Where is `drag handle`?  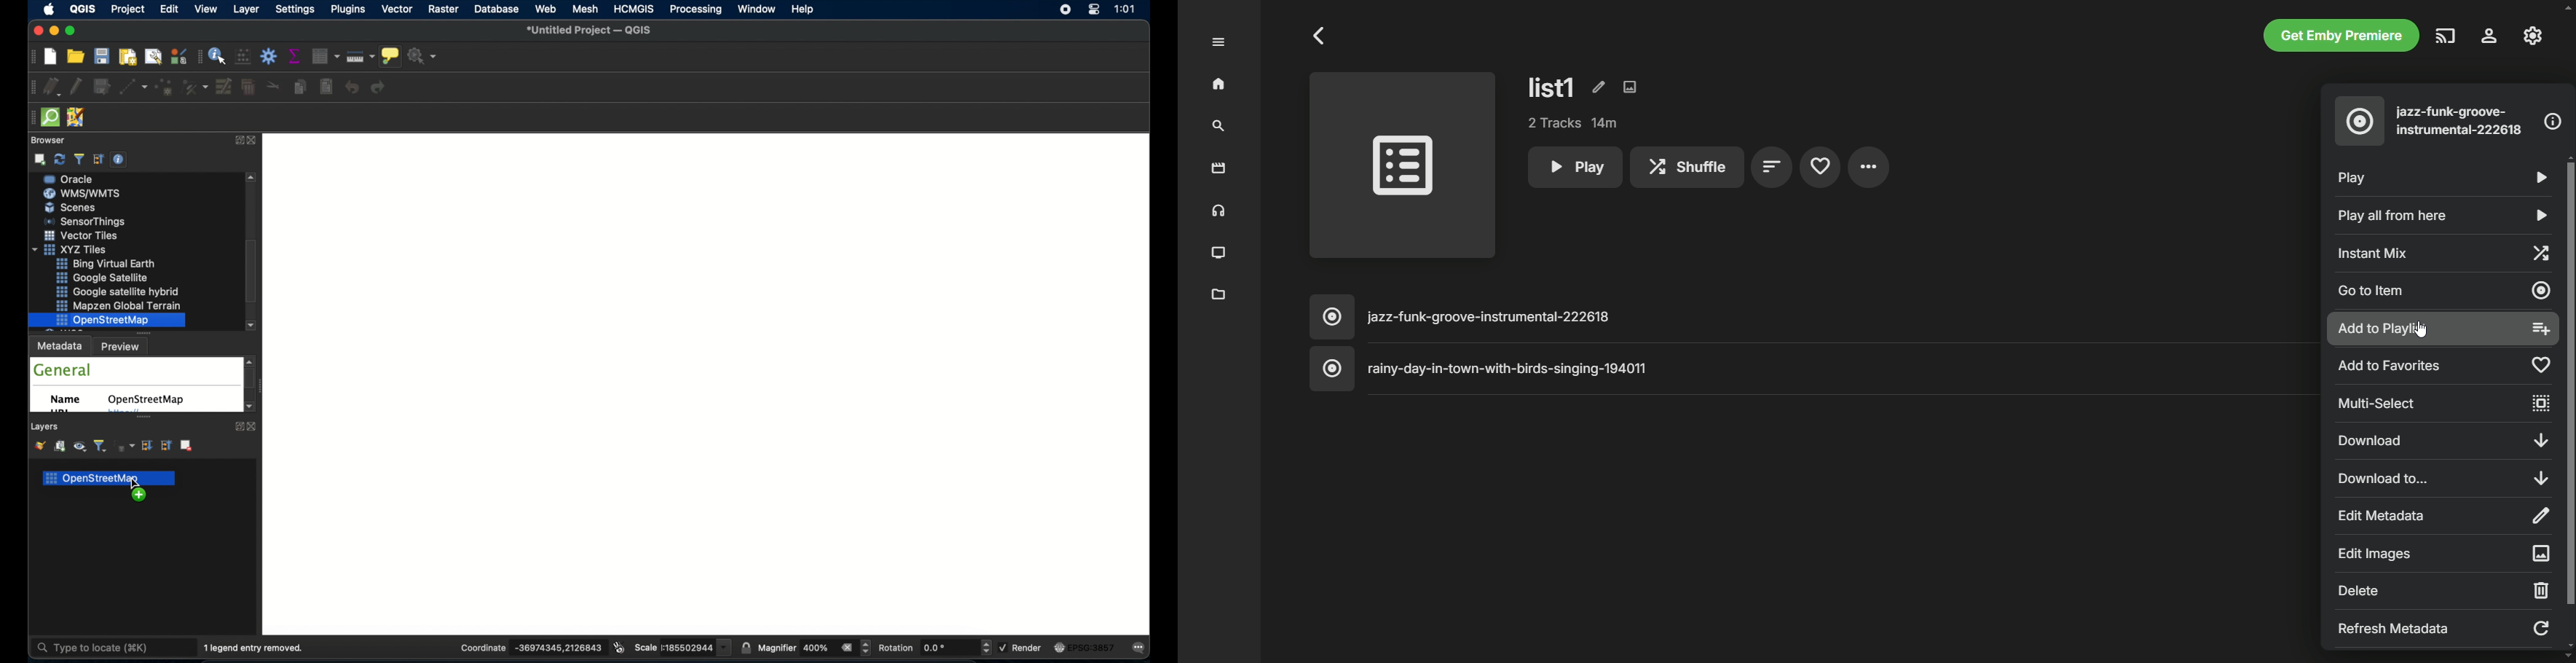 drag handle is located at coordinates (28, 116).